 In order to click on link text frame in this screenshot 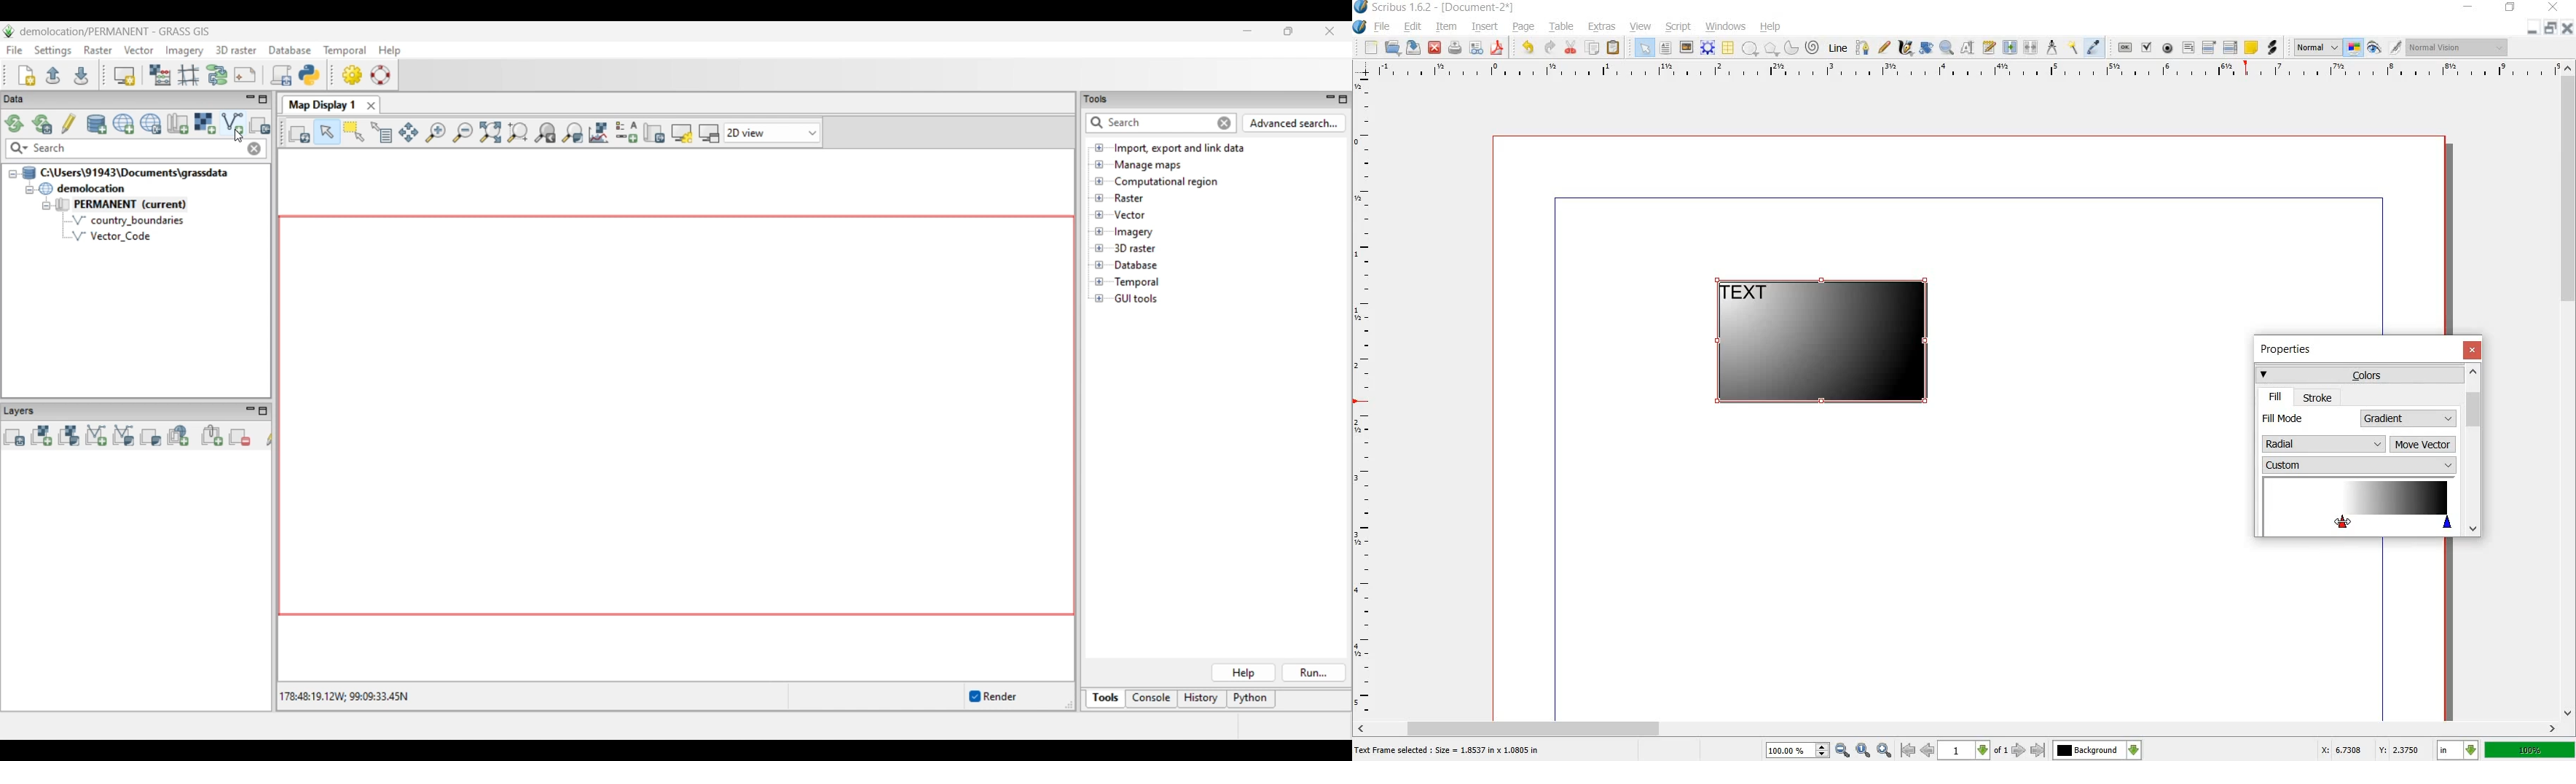, I will do `click(2009, 48)`.